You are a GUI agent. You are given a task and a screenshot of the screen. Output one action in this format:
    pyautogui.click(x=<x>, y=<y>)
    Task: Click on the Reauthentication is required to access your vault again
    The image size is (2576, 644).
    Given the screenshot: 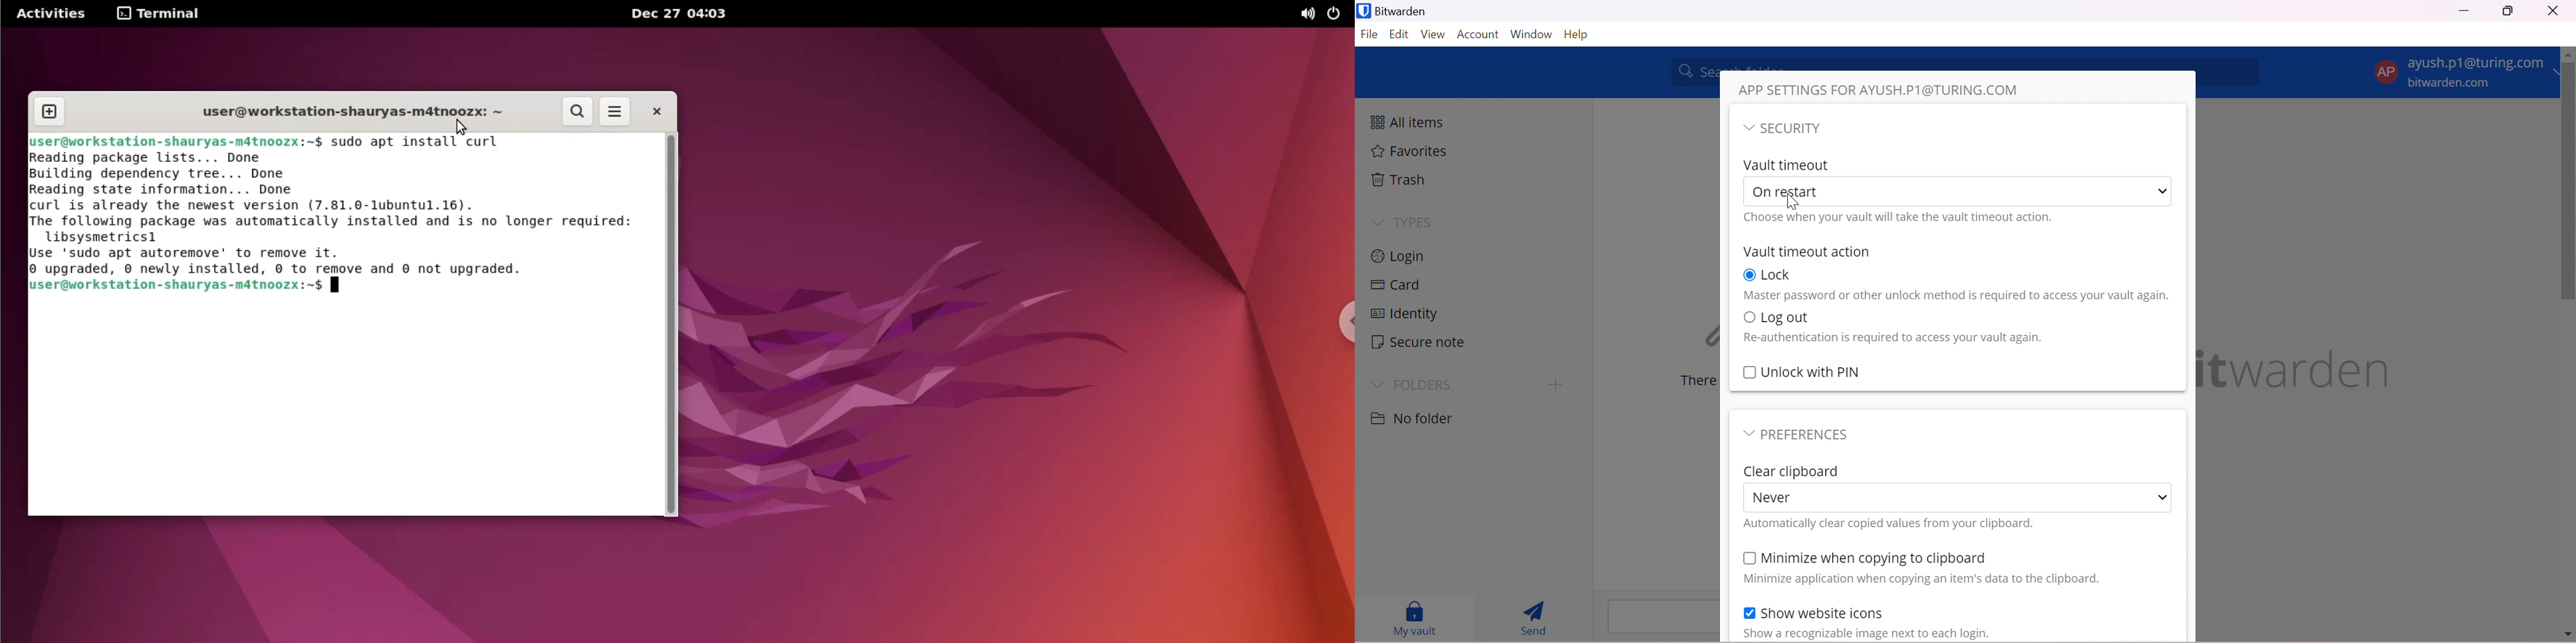 What is the action you would take?
    pyautogui.click(x=1893, y=338)
    